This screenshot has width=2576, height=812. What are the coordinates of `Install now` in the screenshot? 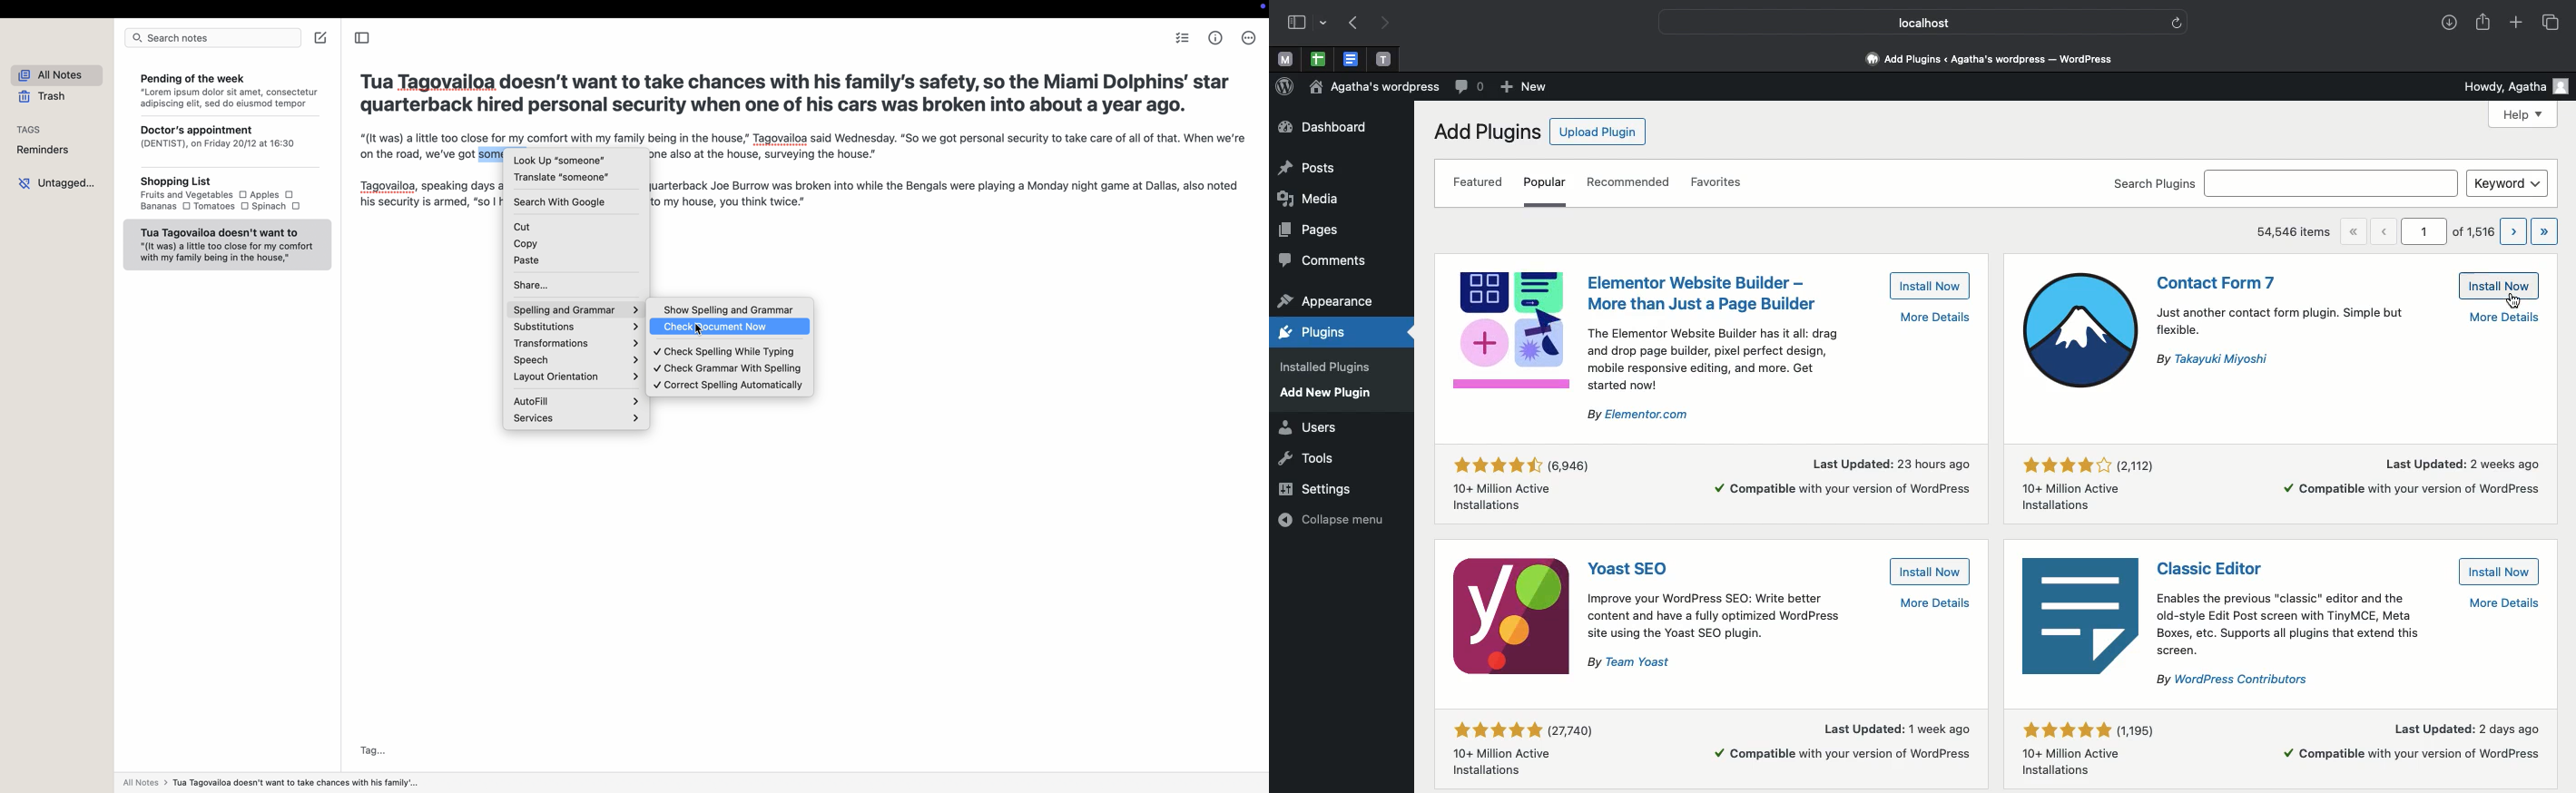 It's located at (2498, 571).